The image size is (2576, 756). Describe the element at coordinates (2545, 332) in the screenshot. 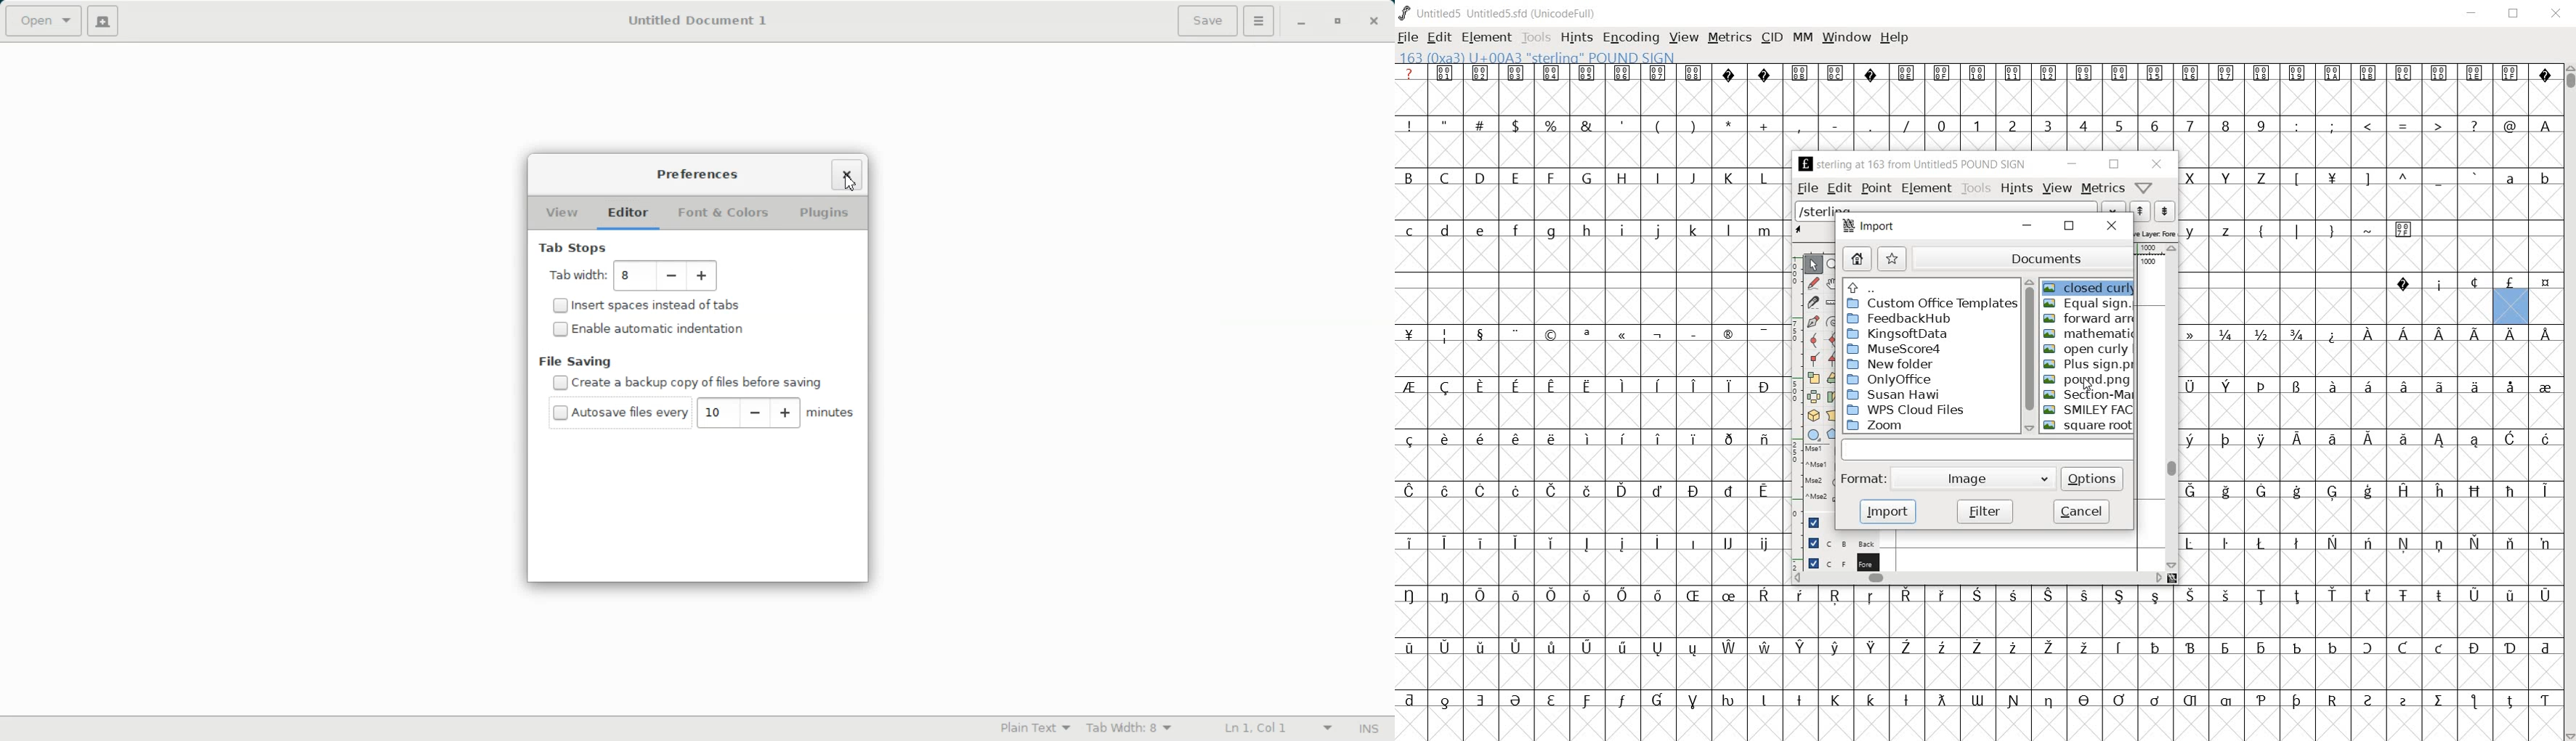

I see `Symbol` at that location.